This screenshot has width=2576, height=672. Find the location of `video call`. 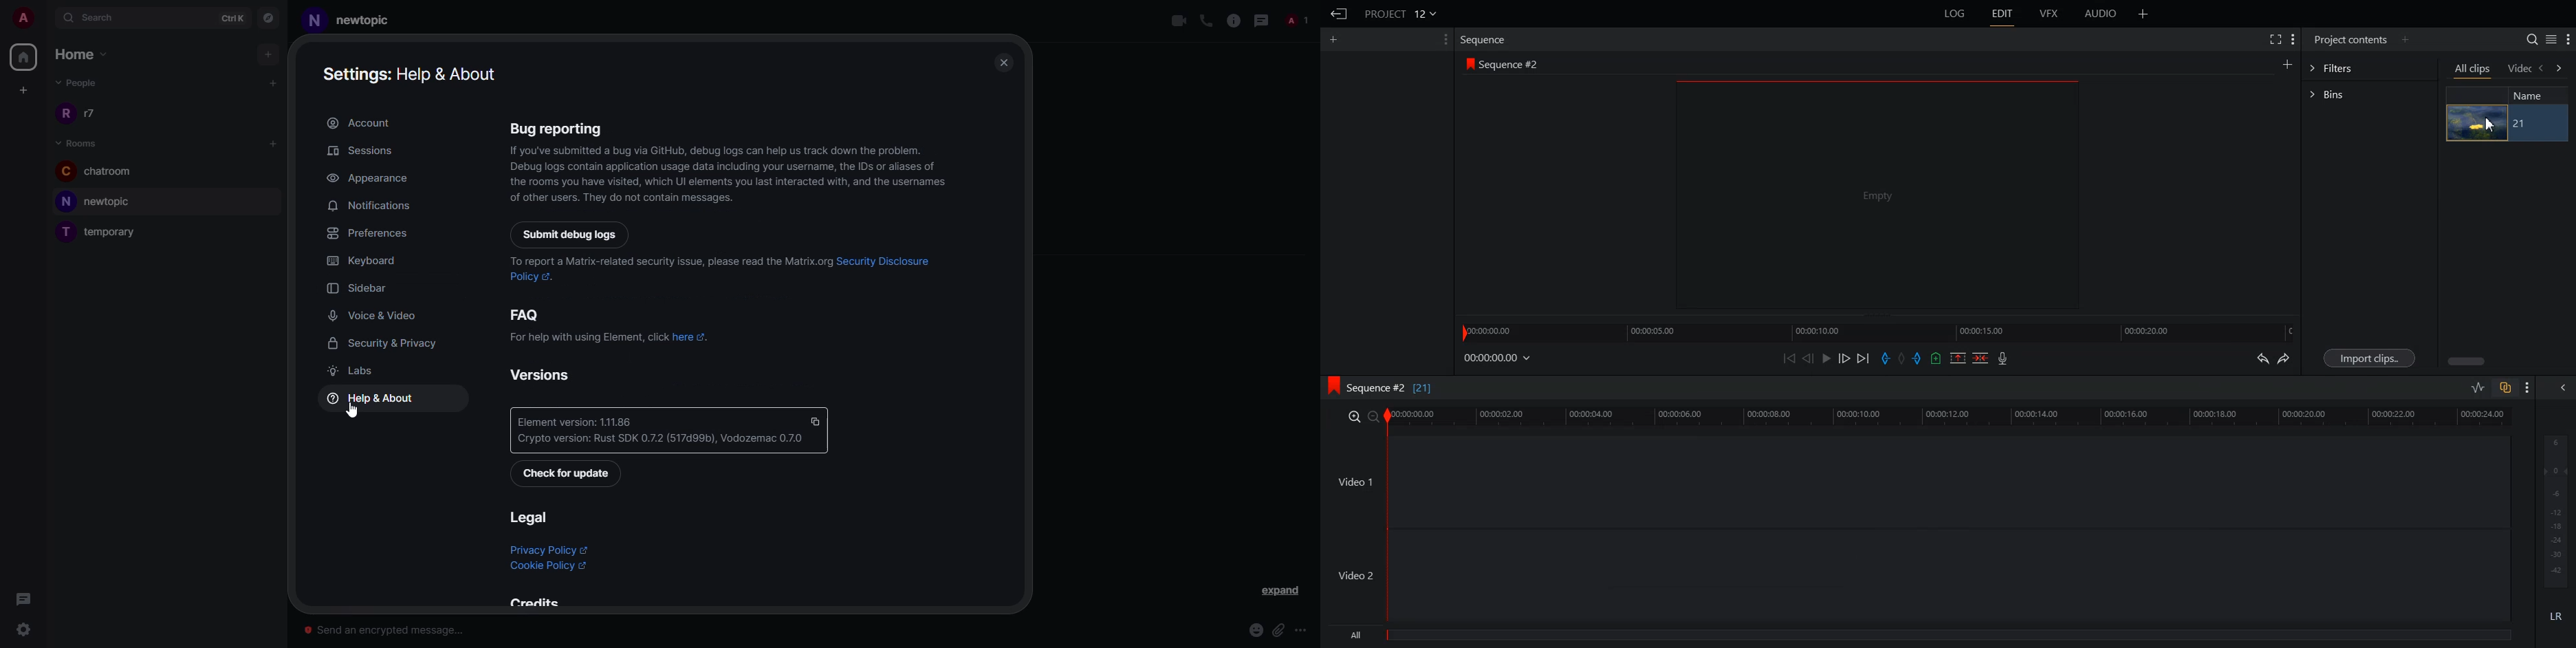

video call is located at coordinates (1178, 21).